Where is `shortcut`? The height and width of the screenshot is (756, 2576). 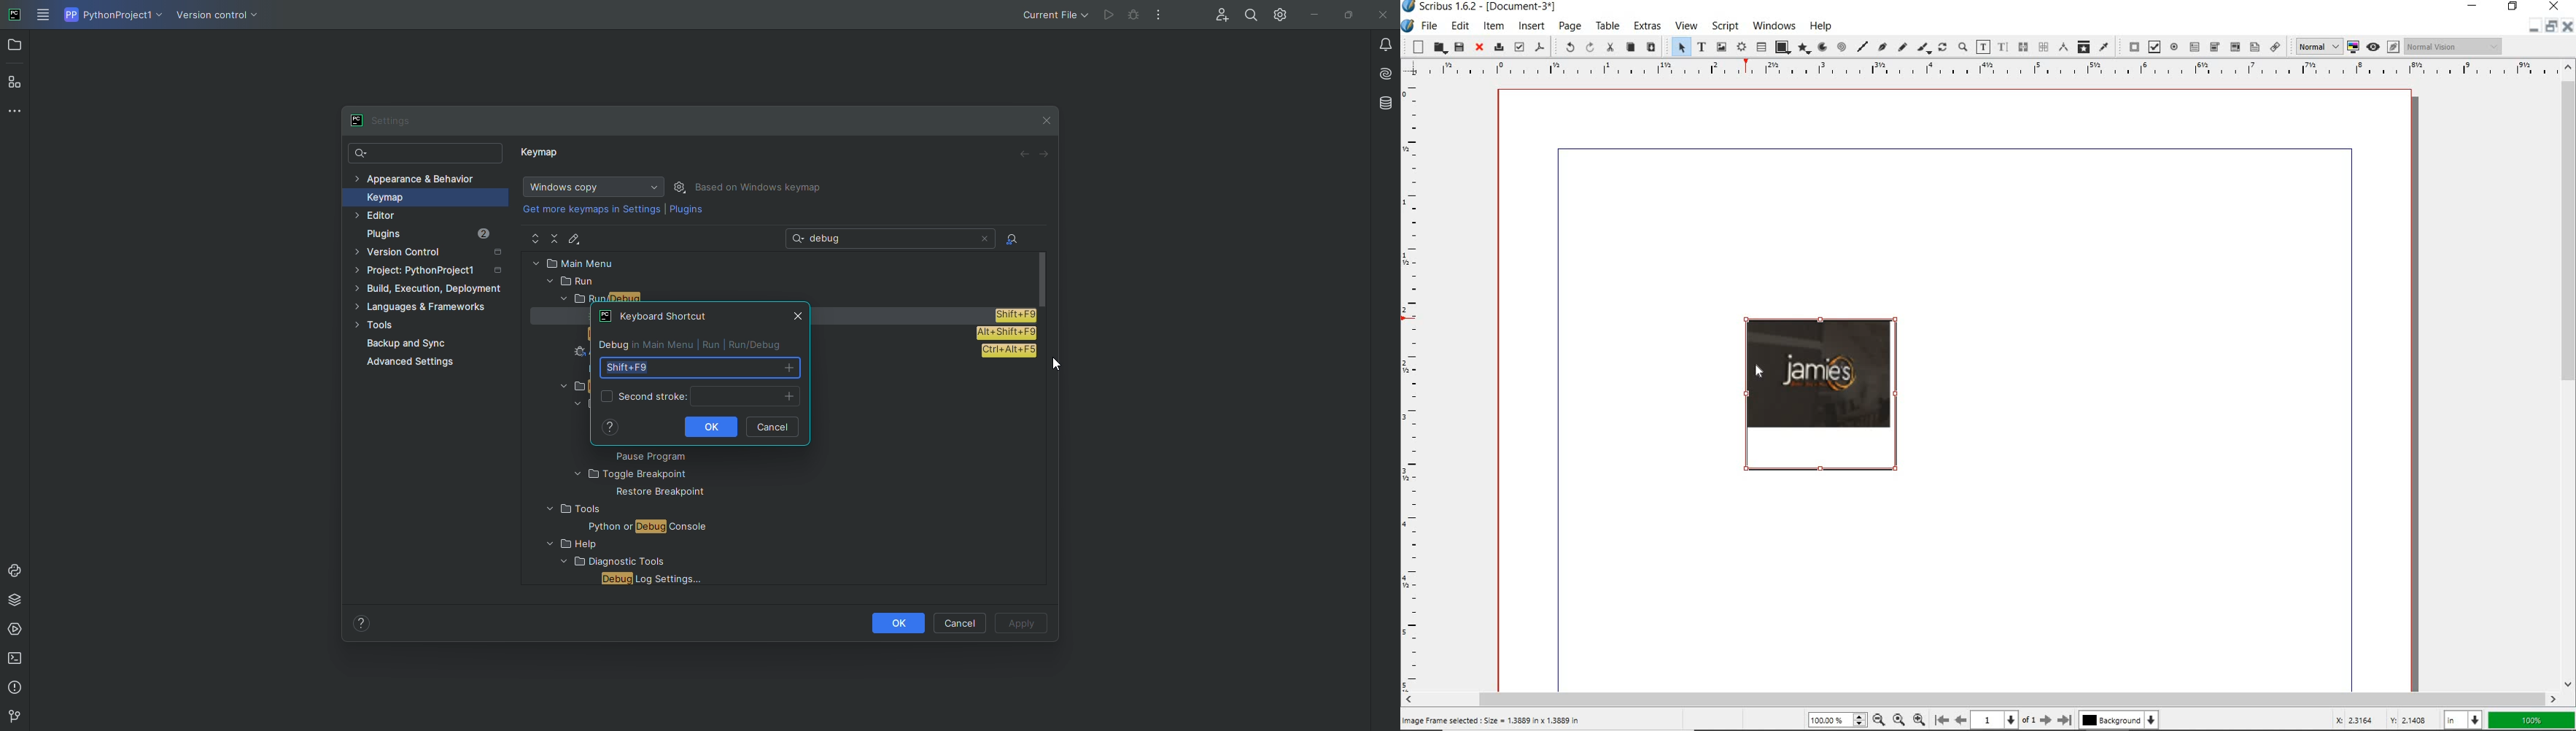
shortcut is located at coordinates (697, 367).